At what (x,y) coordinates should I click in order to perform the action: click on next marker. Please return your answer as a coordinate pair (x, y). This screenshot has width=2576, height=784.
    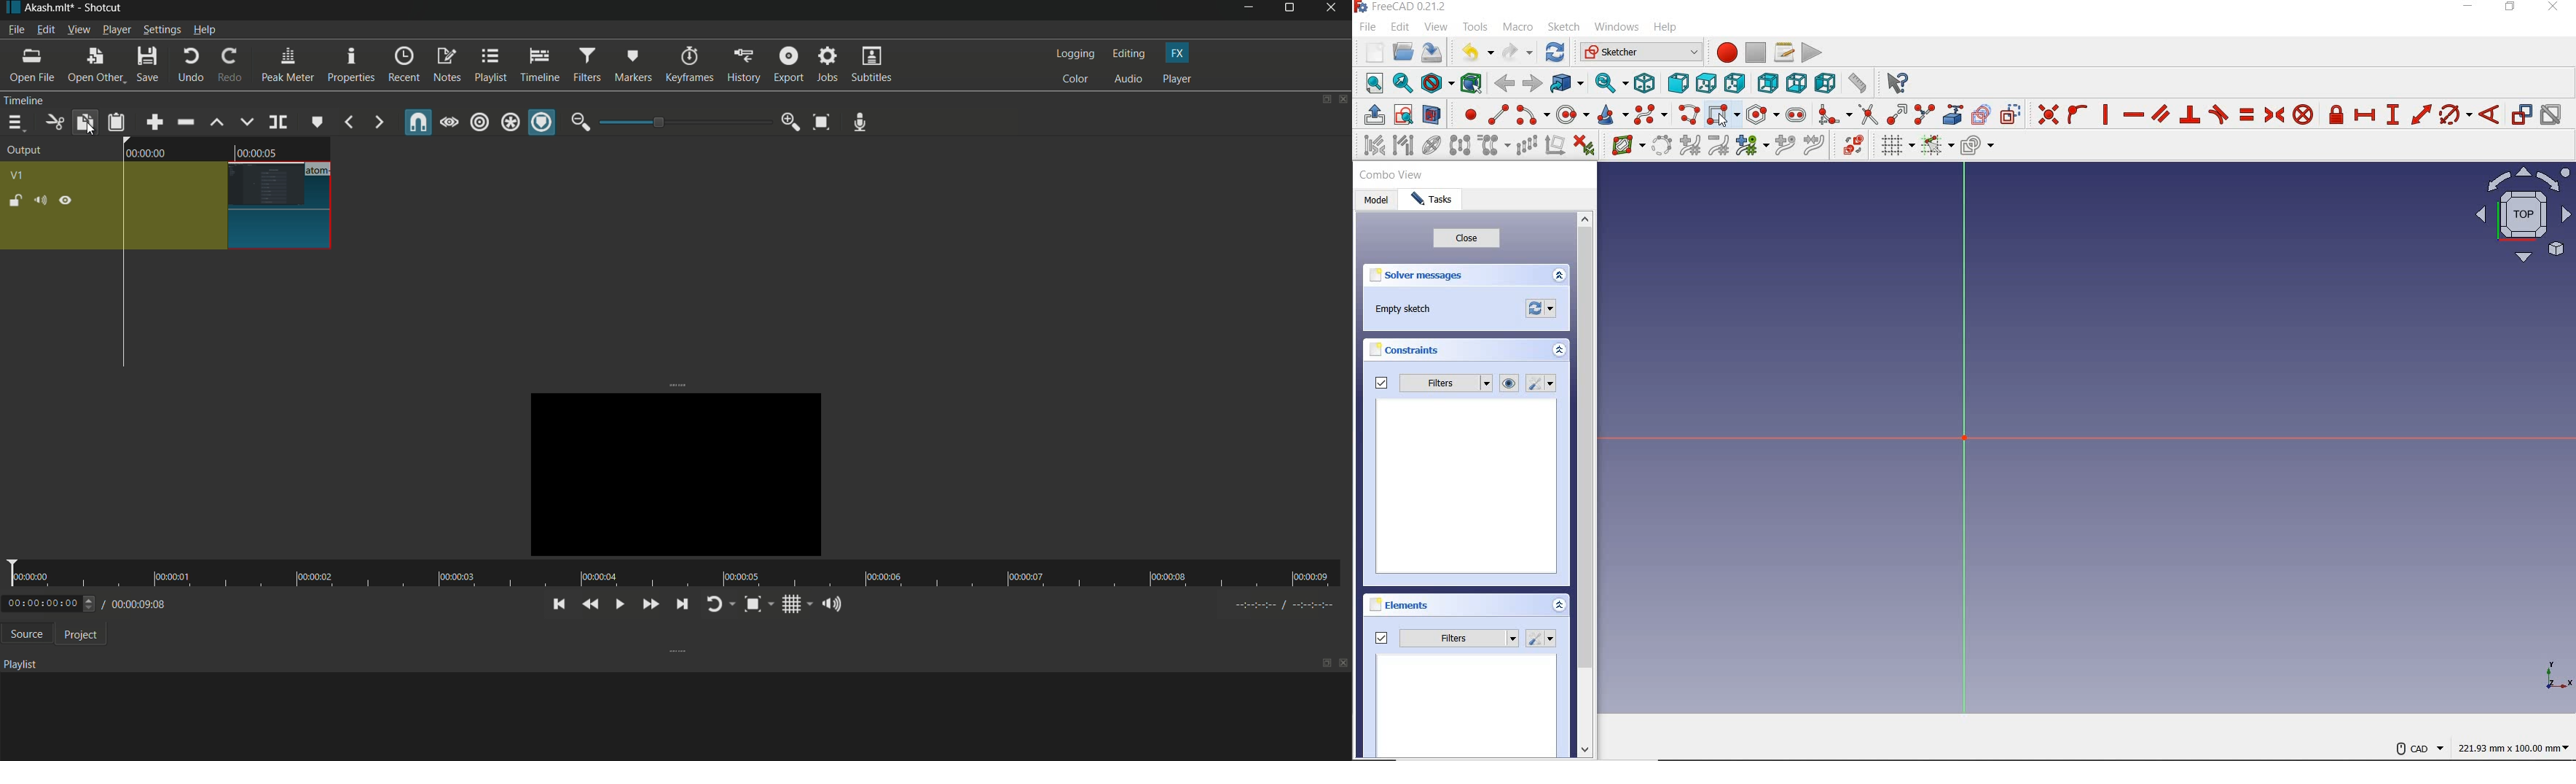
    Looking at the image, I should click on (378, 123).